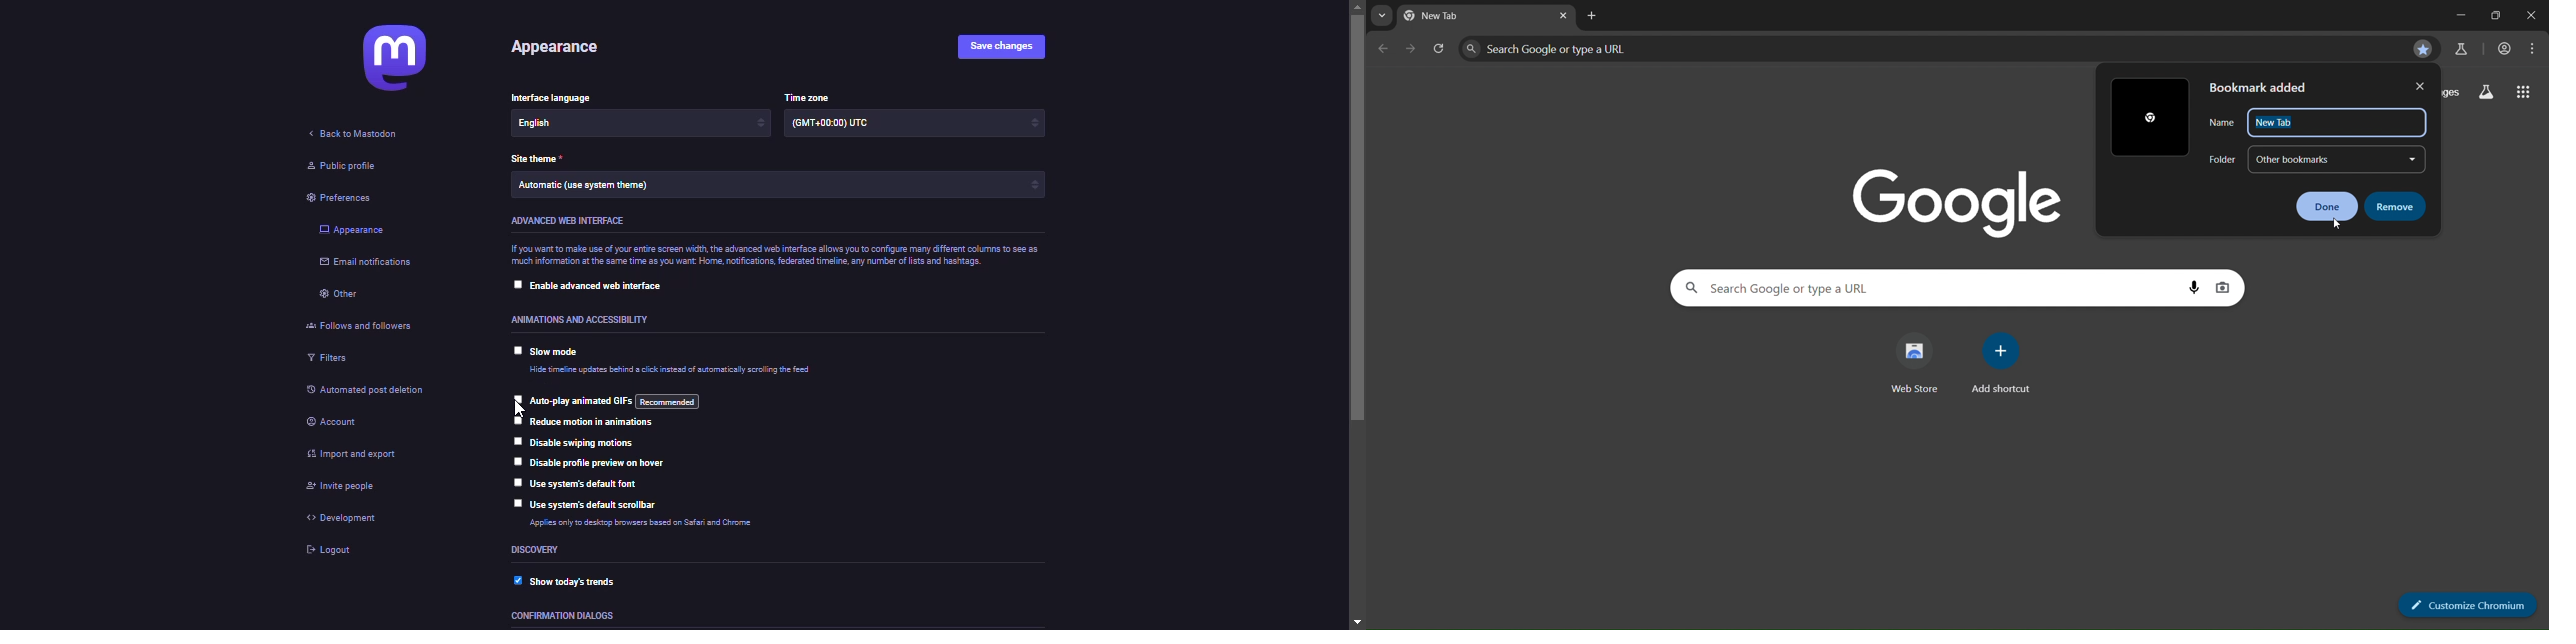 This screenshot has width=2576, height=644. Describe the element at coordinates (588, 504) in the screenshot. I see `use system's default scrollbar` at that location.